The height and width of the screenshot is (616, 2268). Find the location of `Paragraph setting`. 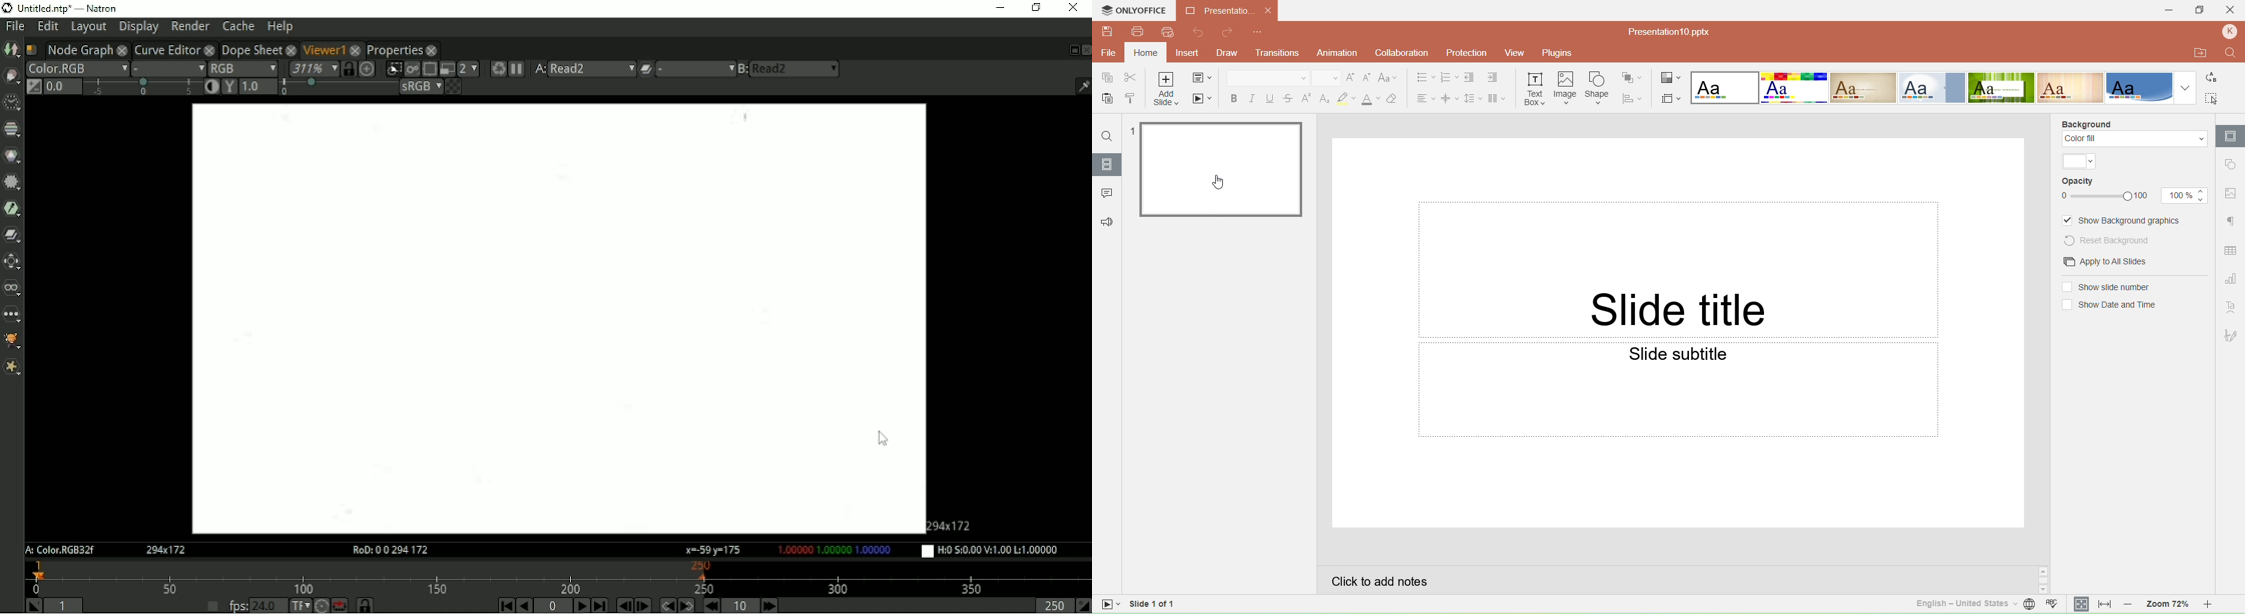

Paragraph setting is located at coordinates (2231, 222).